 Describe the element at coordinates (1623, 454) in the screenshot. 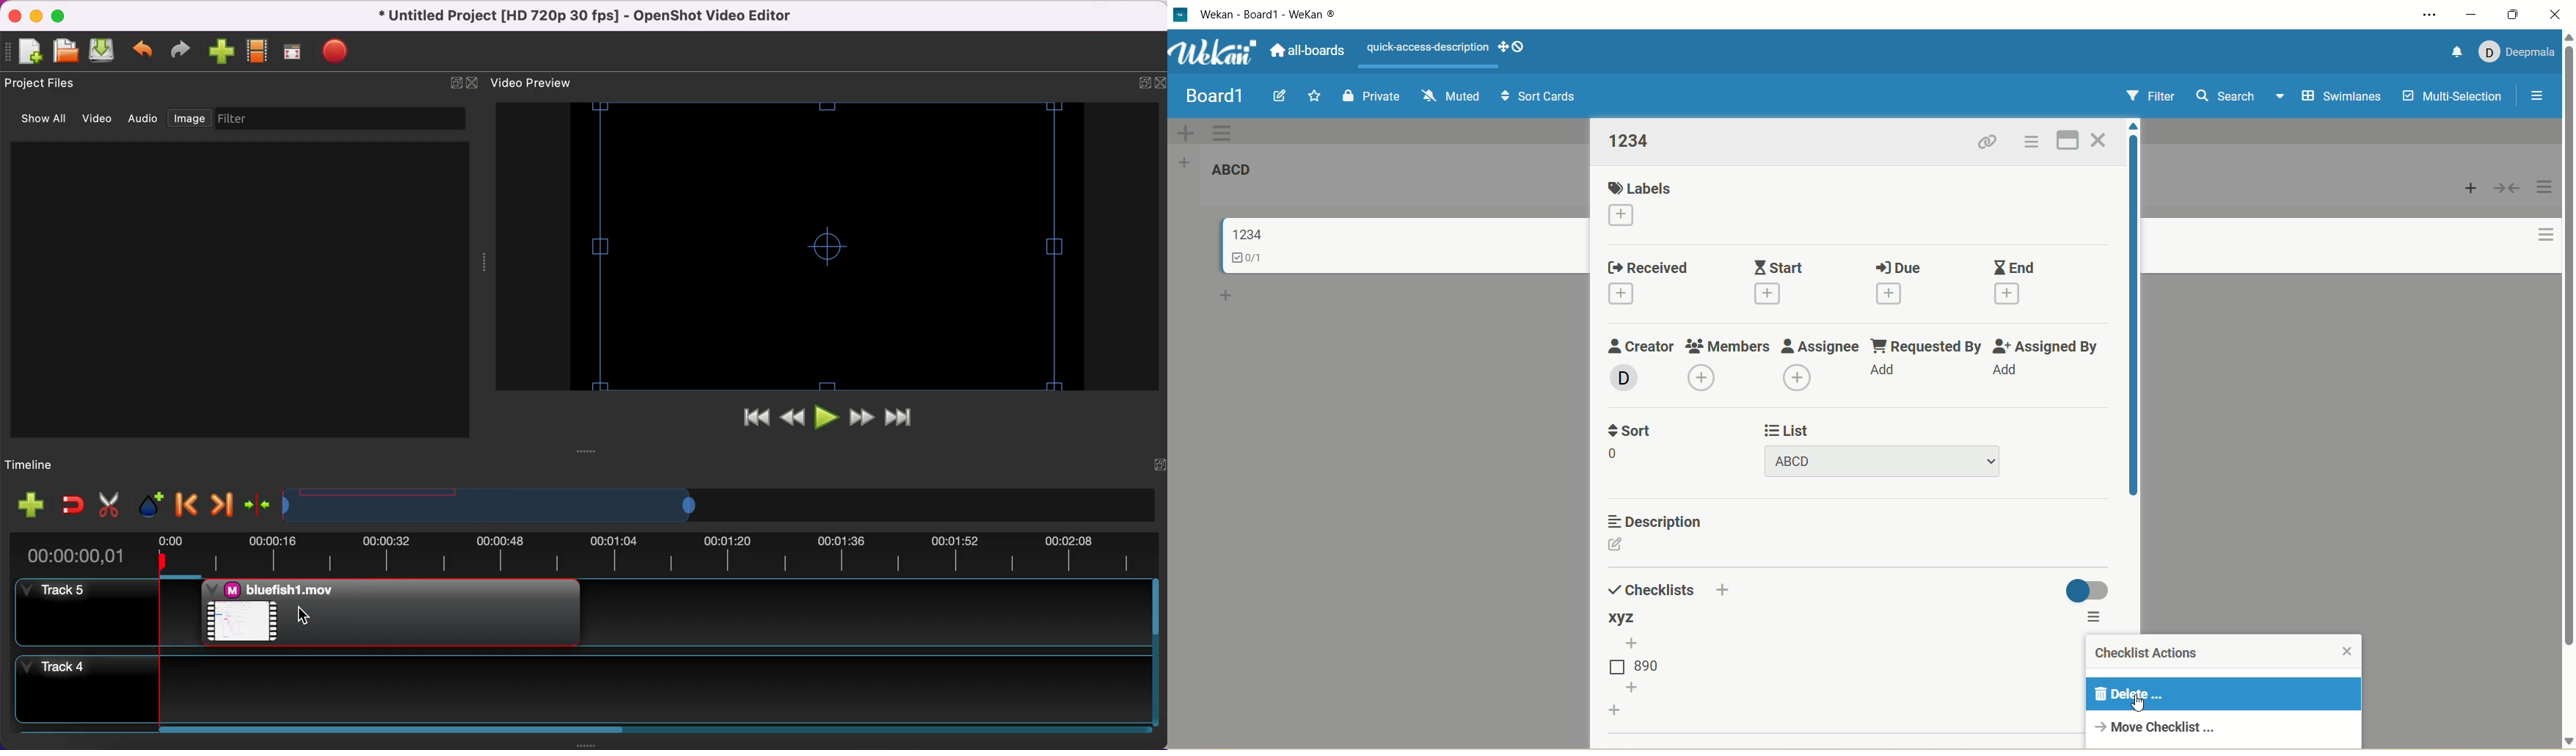

I see `number` at that location.